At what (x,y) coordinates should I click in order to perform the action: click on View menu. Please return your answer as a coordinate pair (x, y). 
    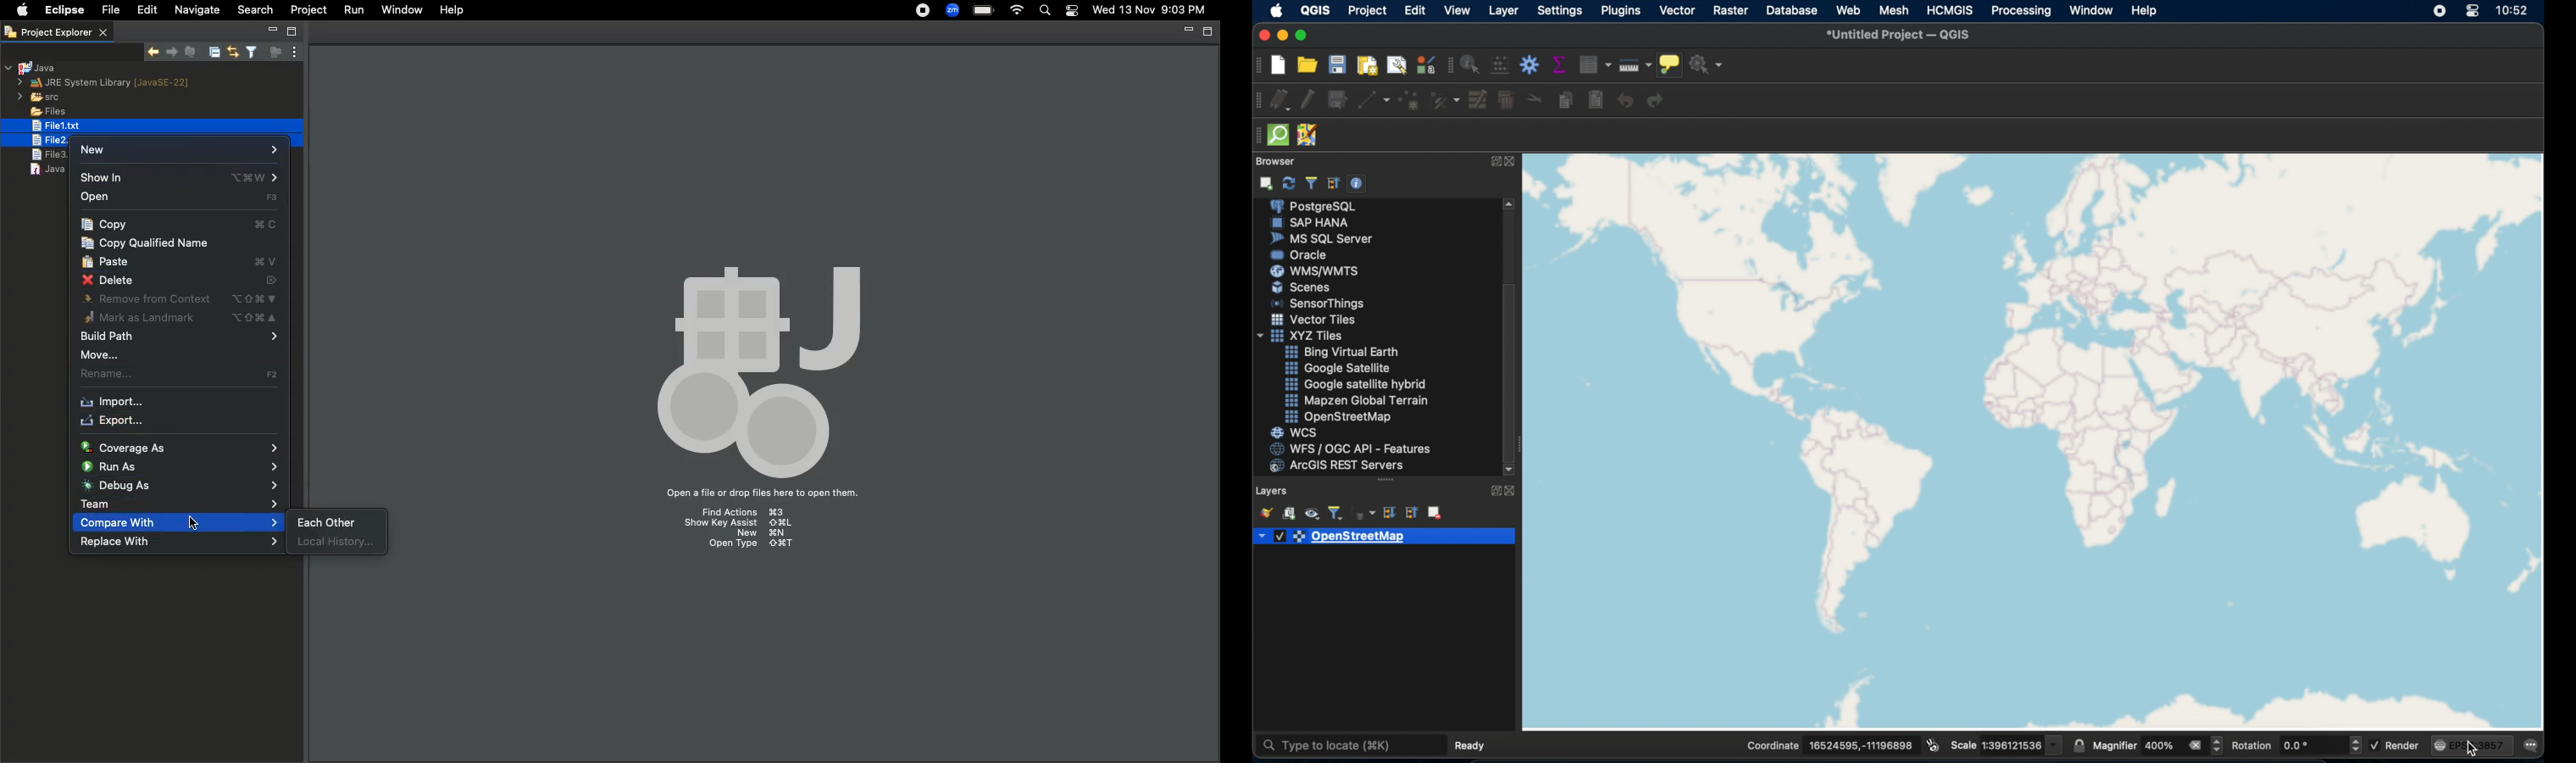
    Looking at the image, I should click on (292, 53).